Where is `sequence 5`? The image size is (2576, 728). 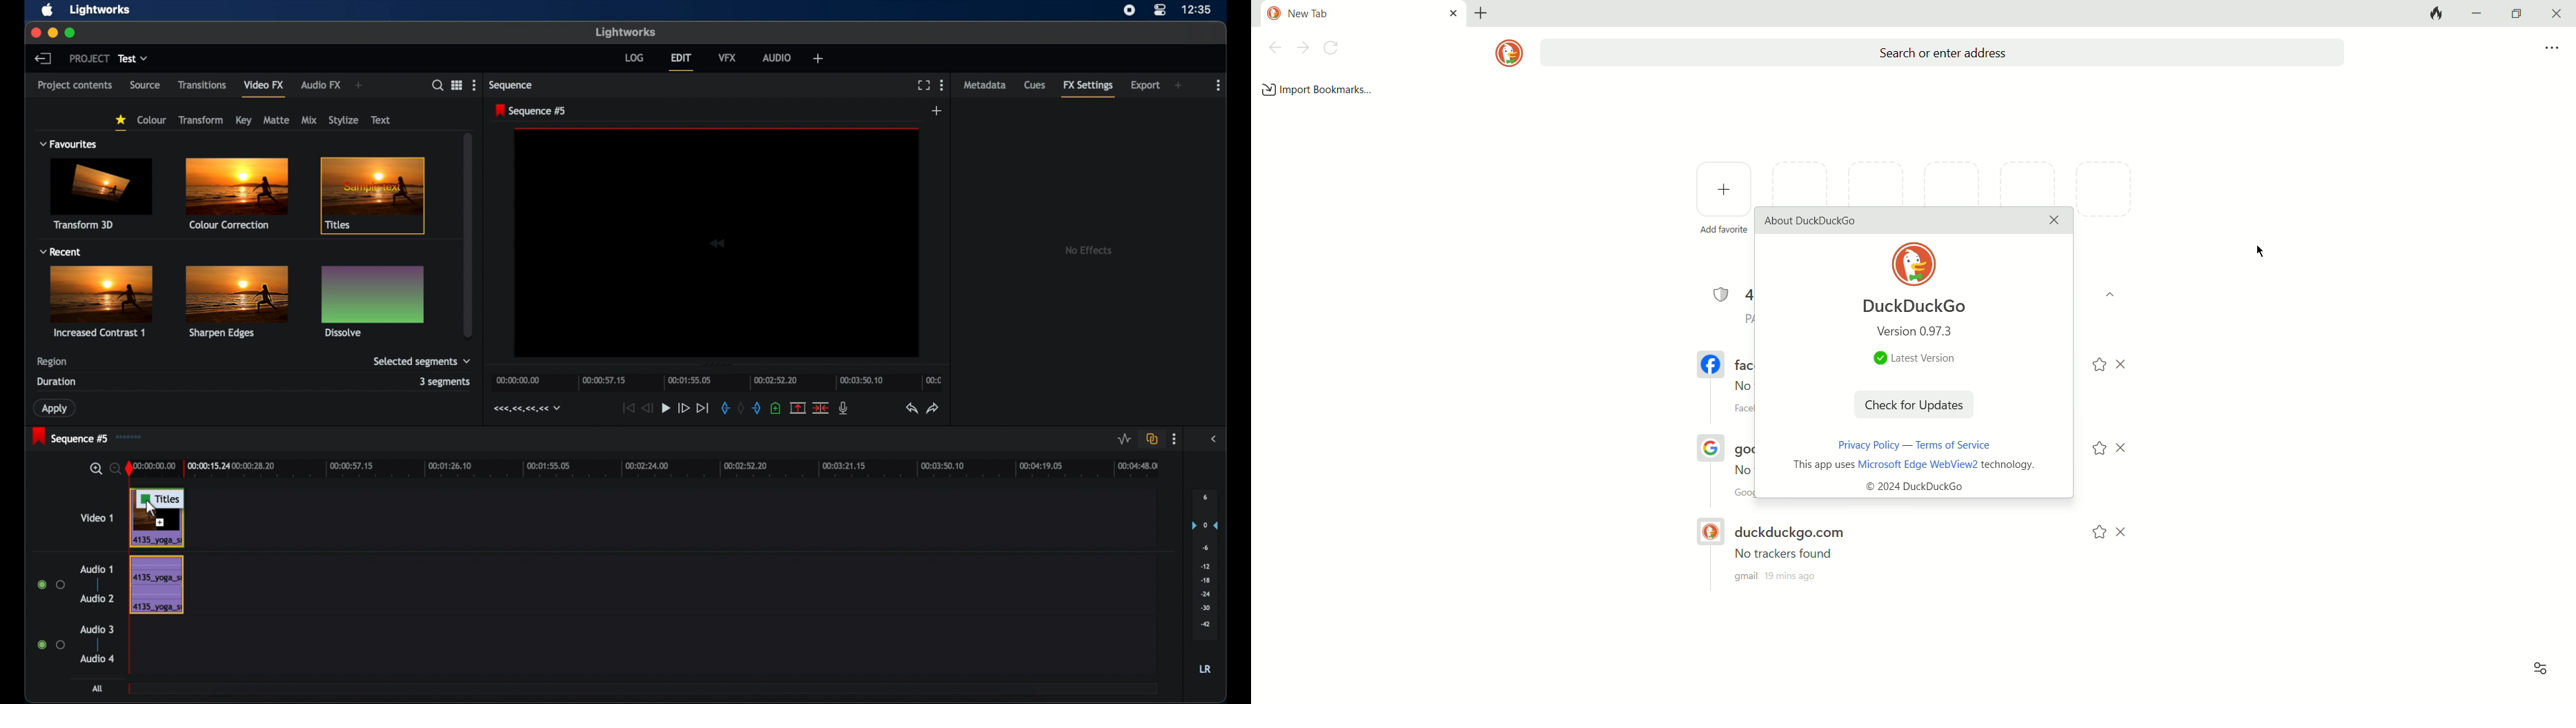
sequence 5 is located at coordinates (70, 437).